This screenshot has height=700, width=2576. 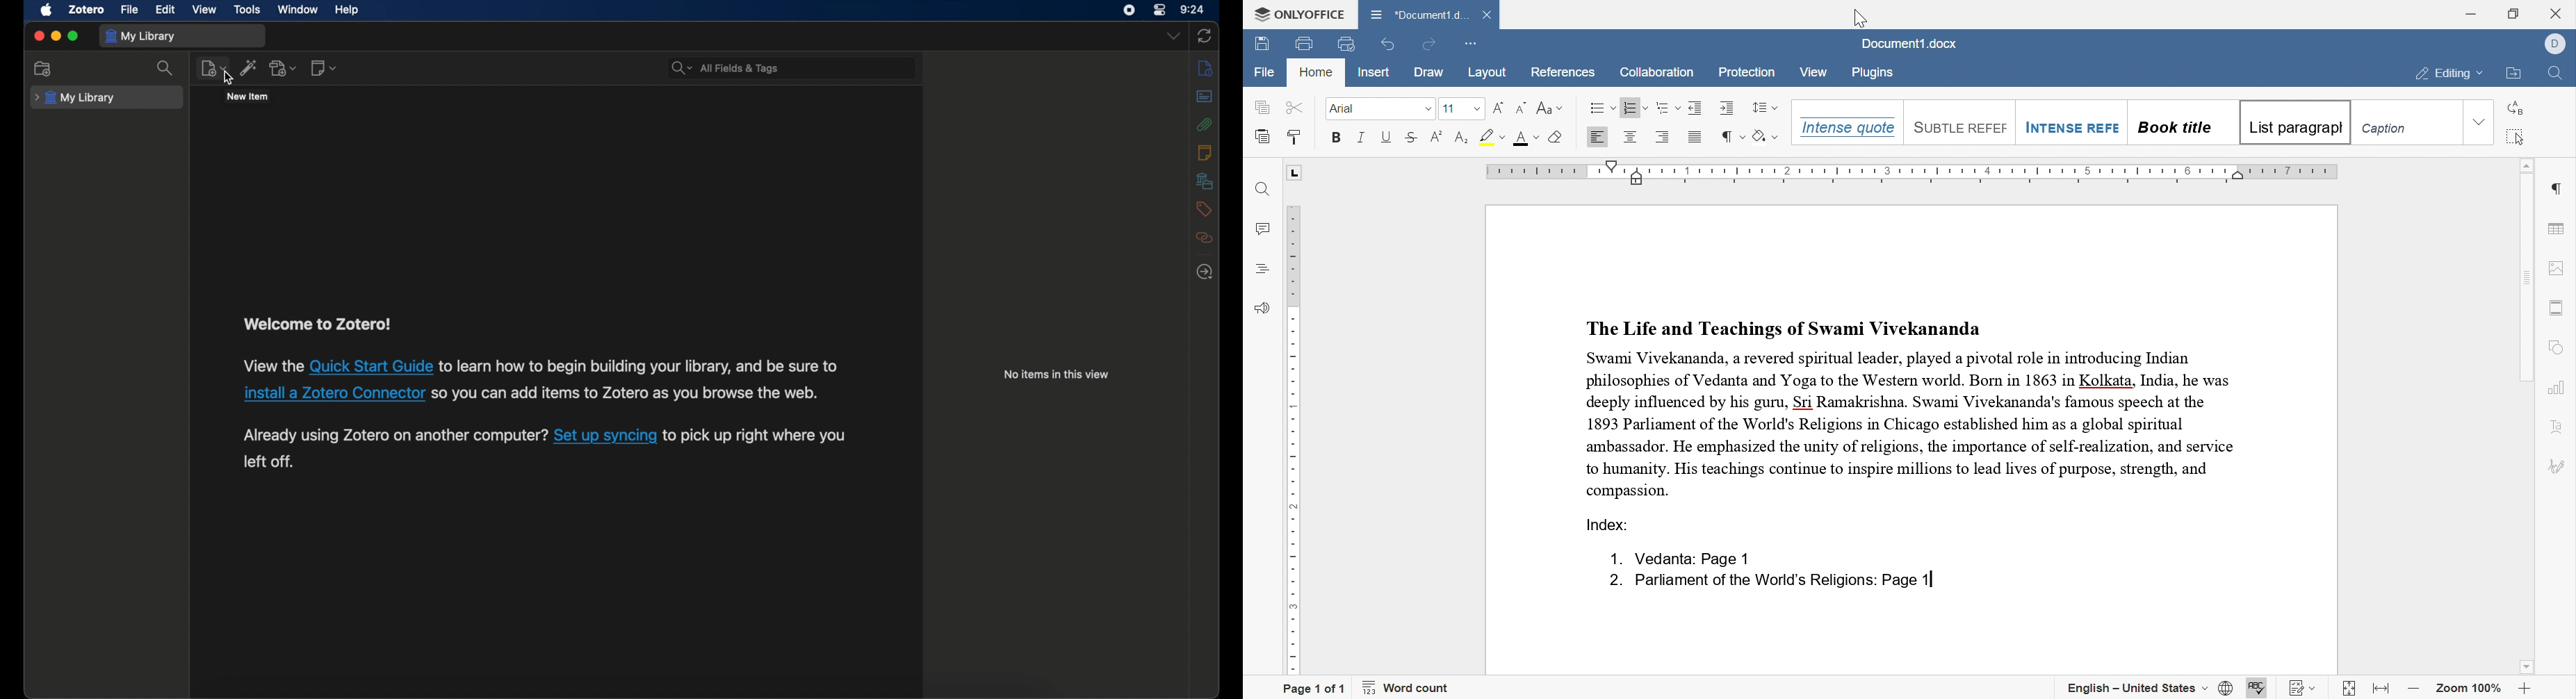 What do you see at coordinates (246, 98) in the screenshot?
I see `tooltip` at bounding box center [246, 98].